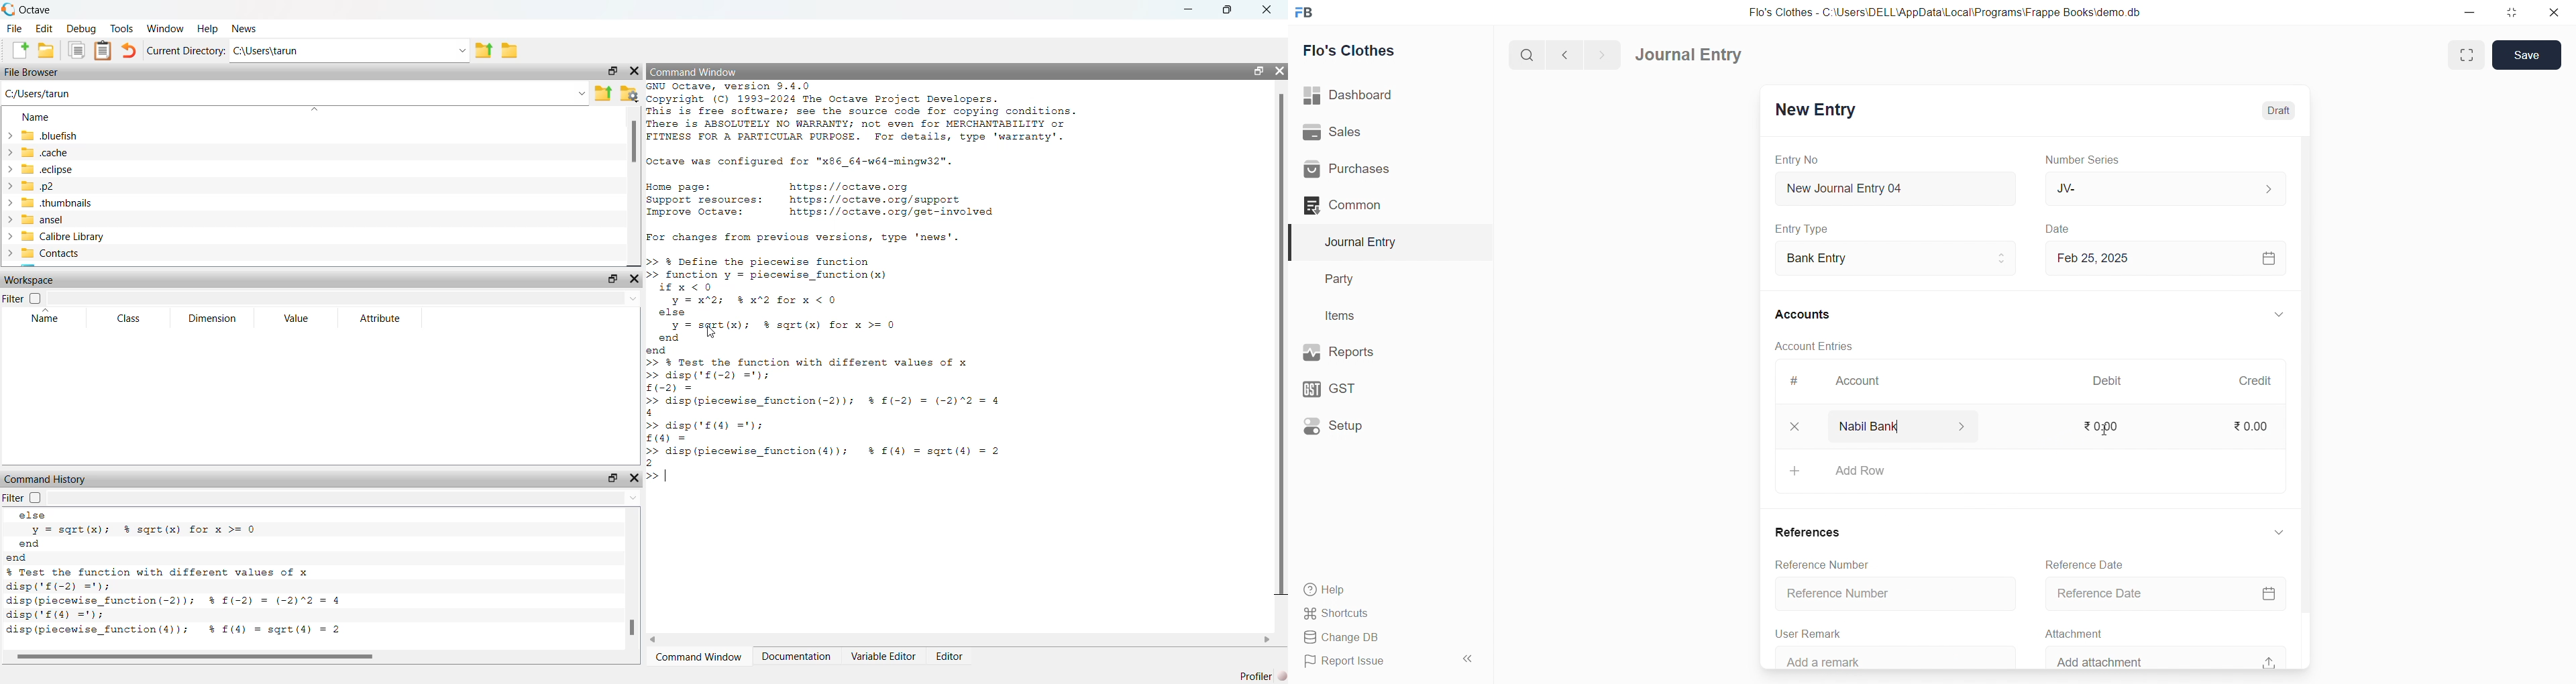  I want to click on Name, so click(48, 318).